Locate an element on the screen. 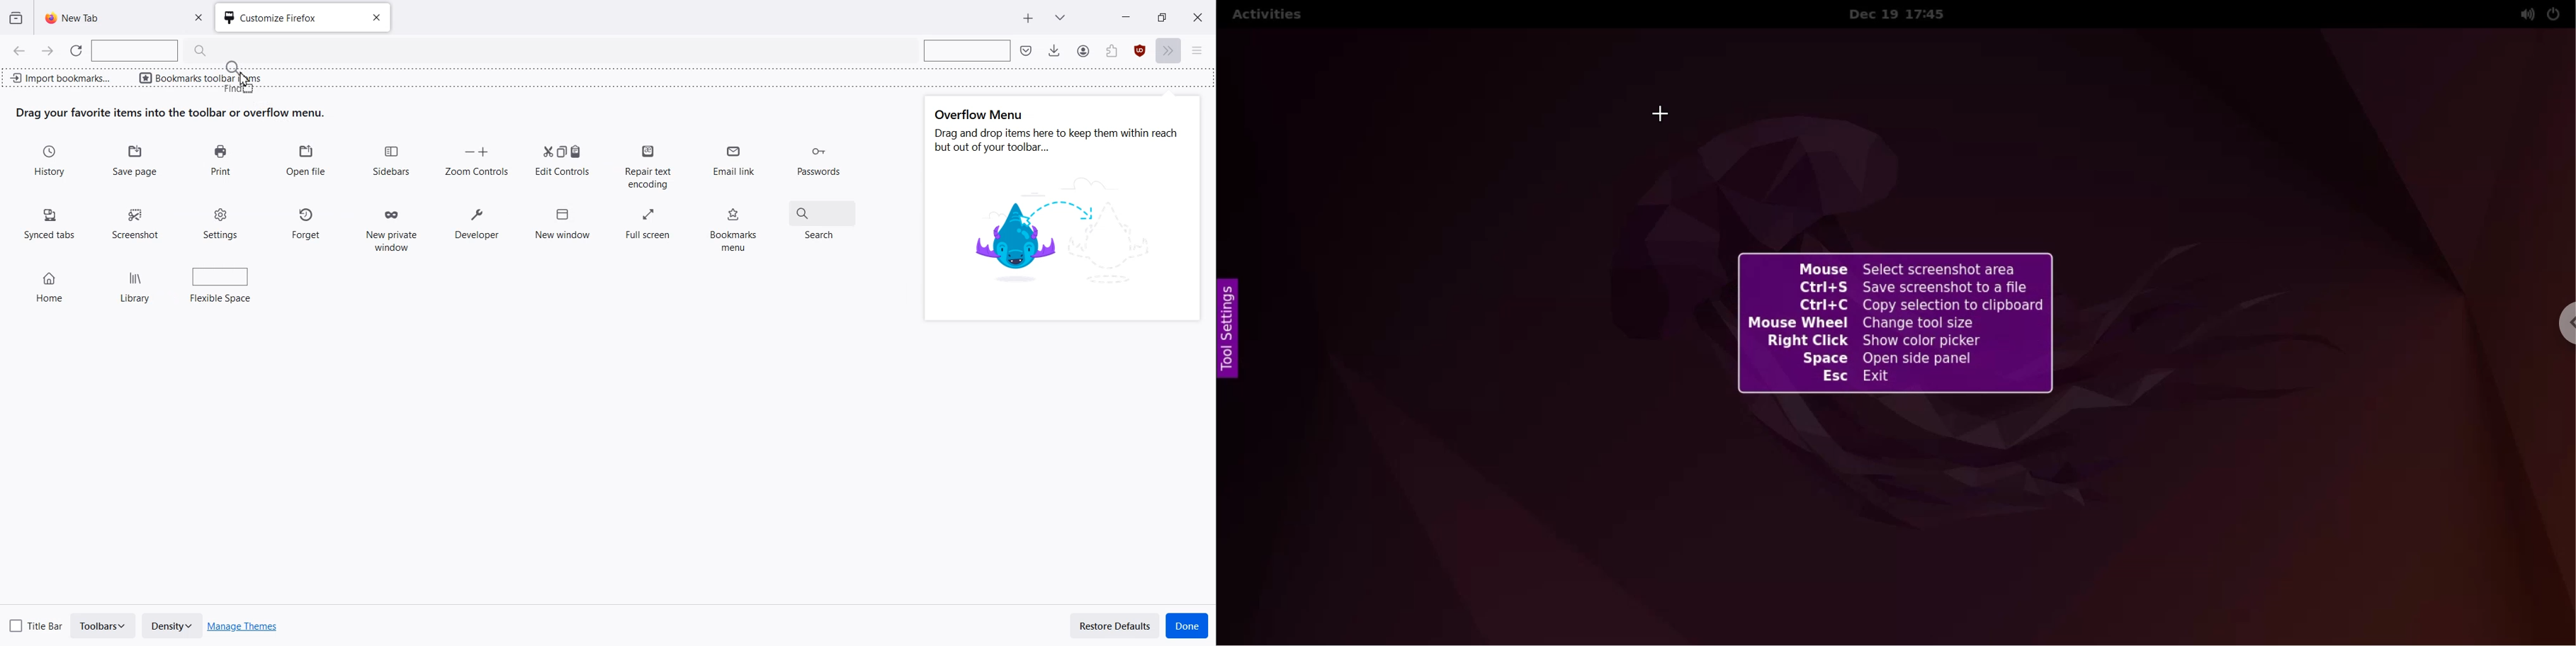  Text is located at coordinates (171, 113).